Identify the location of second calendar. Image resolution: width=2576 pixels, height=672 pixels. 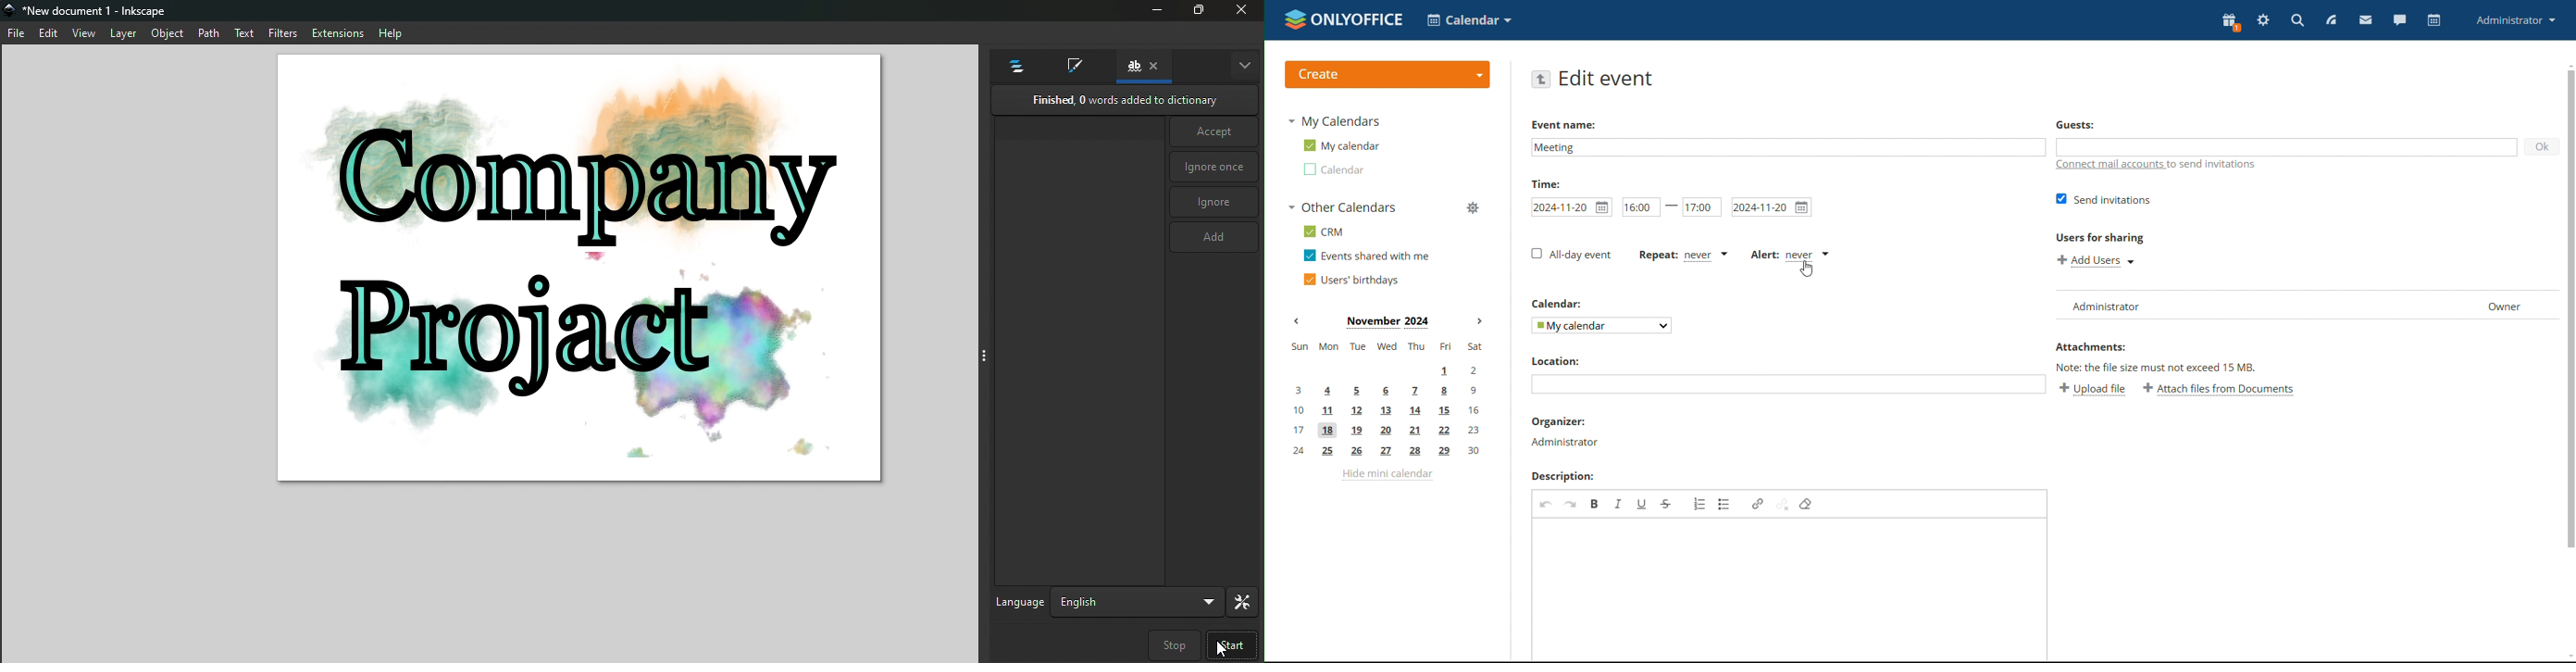
(1332, 169).